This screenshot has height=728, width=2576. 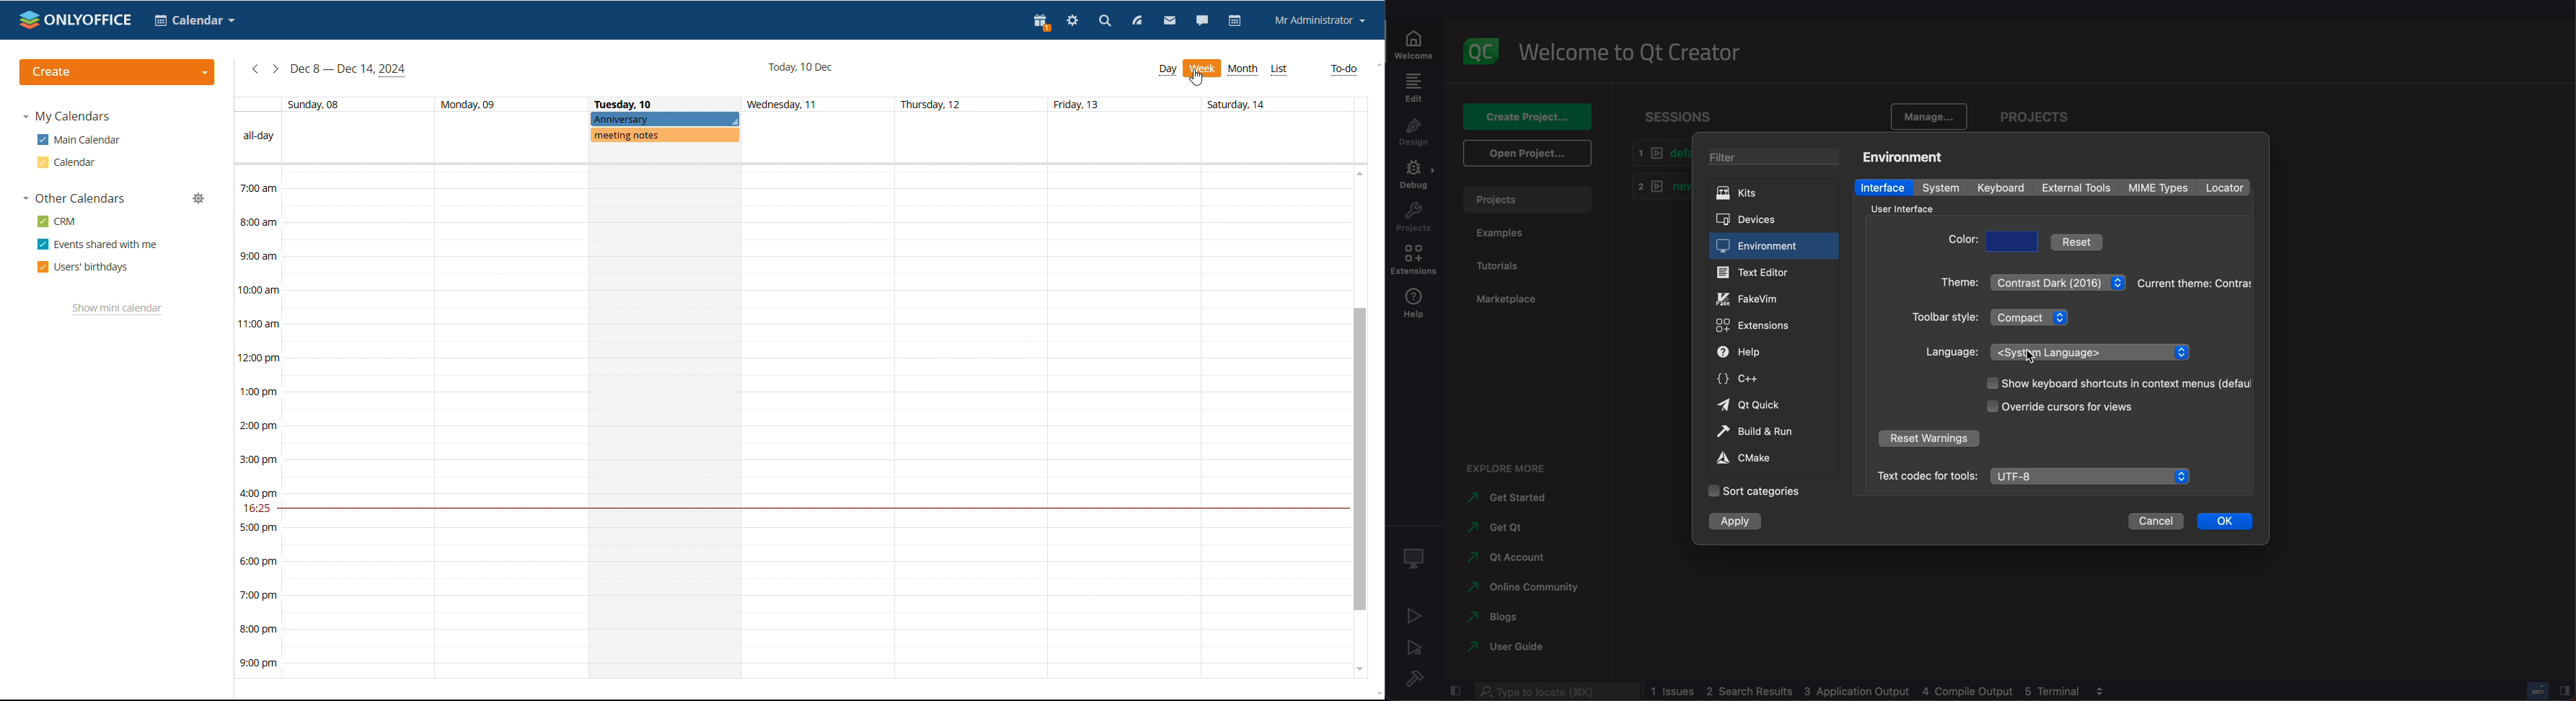 I want to click on language menu, so click(x=2090, y=352).